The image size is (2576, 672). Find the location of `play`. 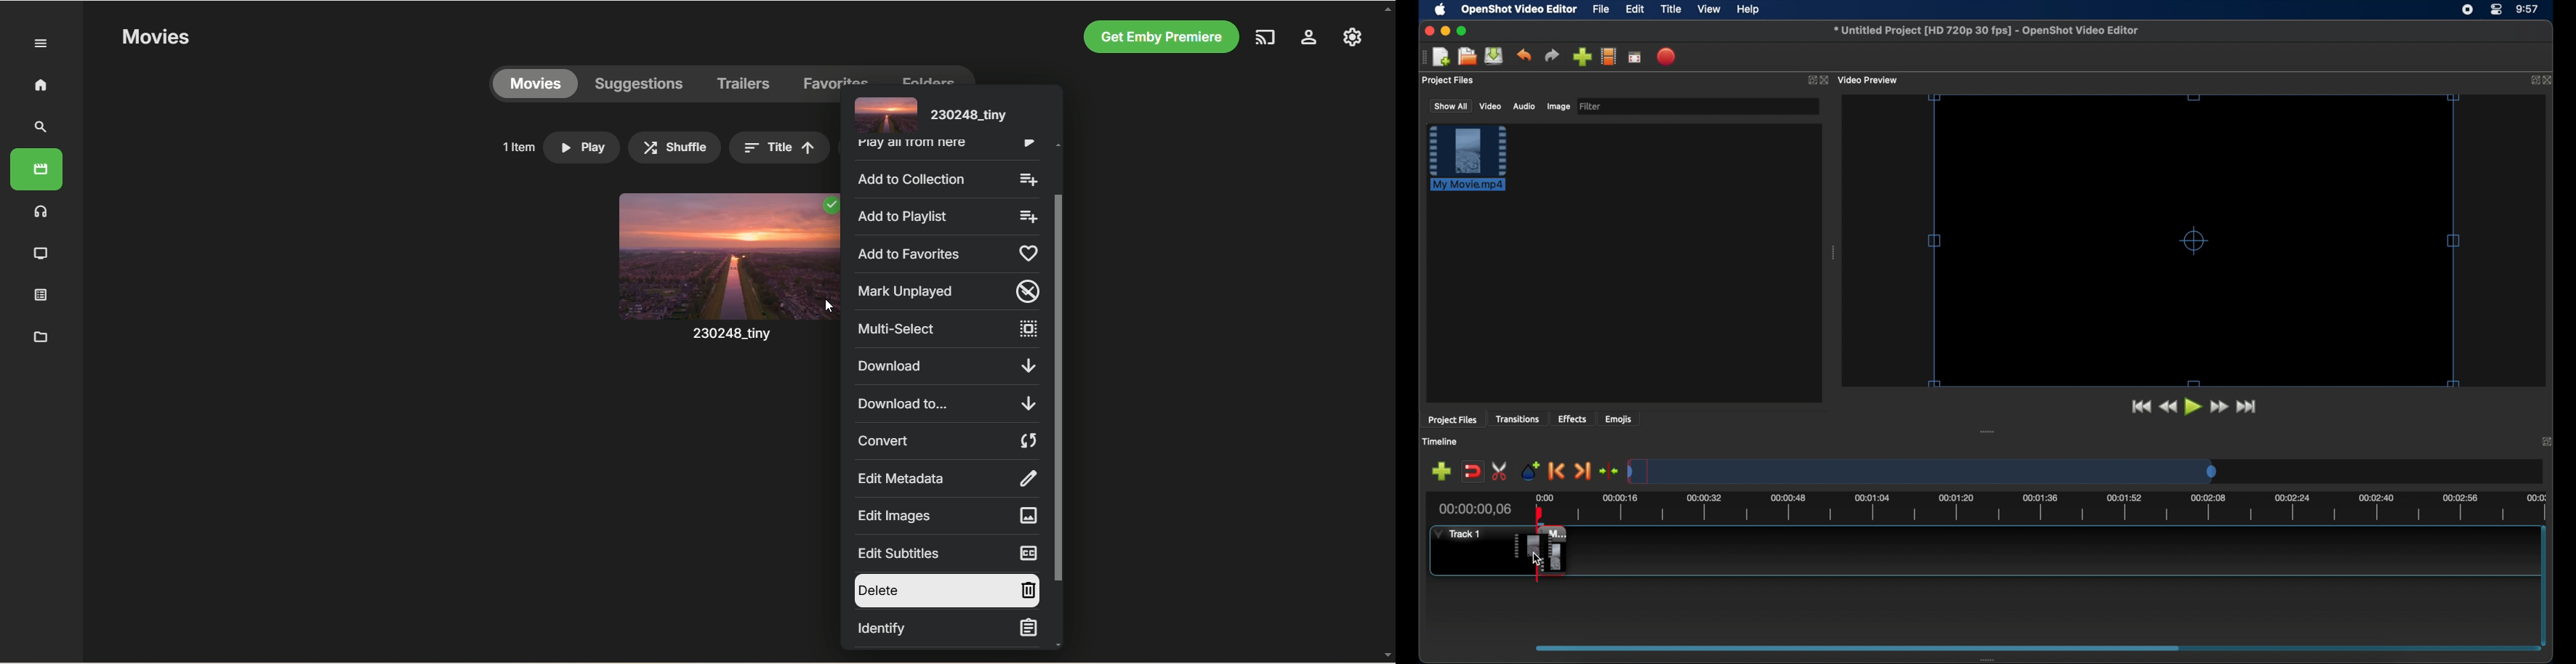

play is located at coordinates (2194, 407).